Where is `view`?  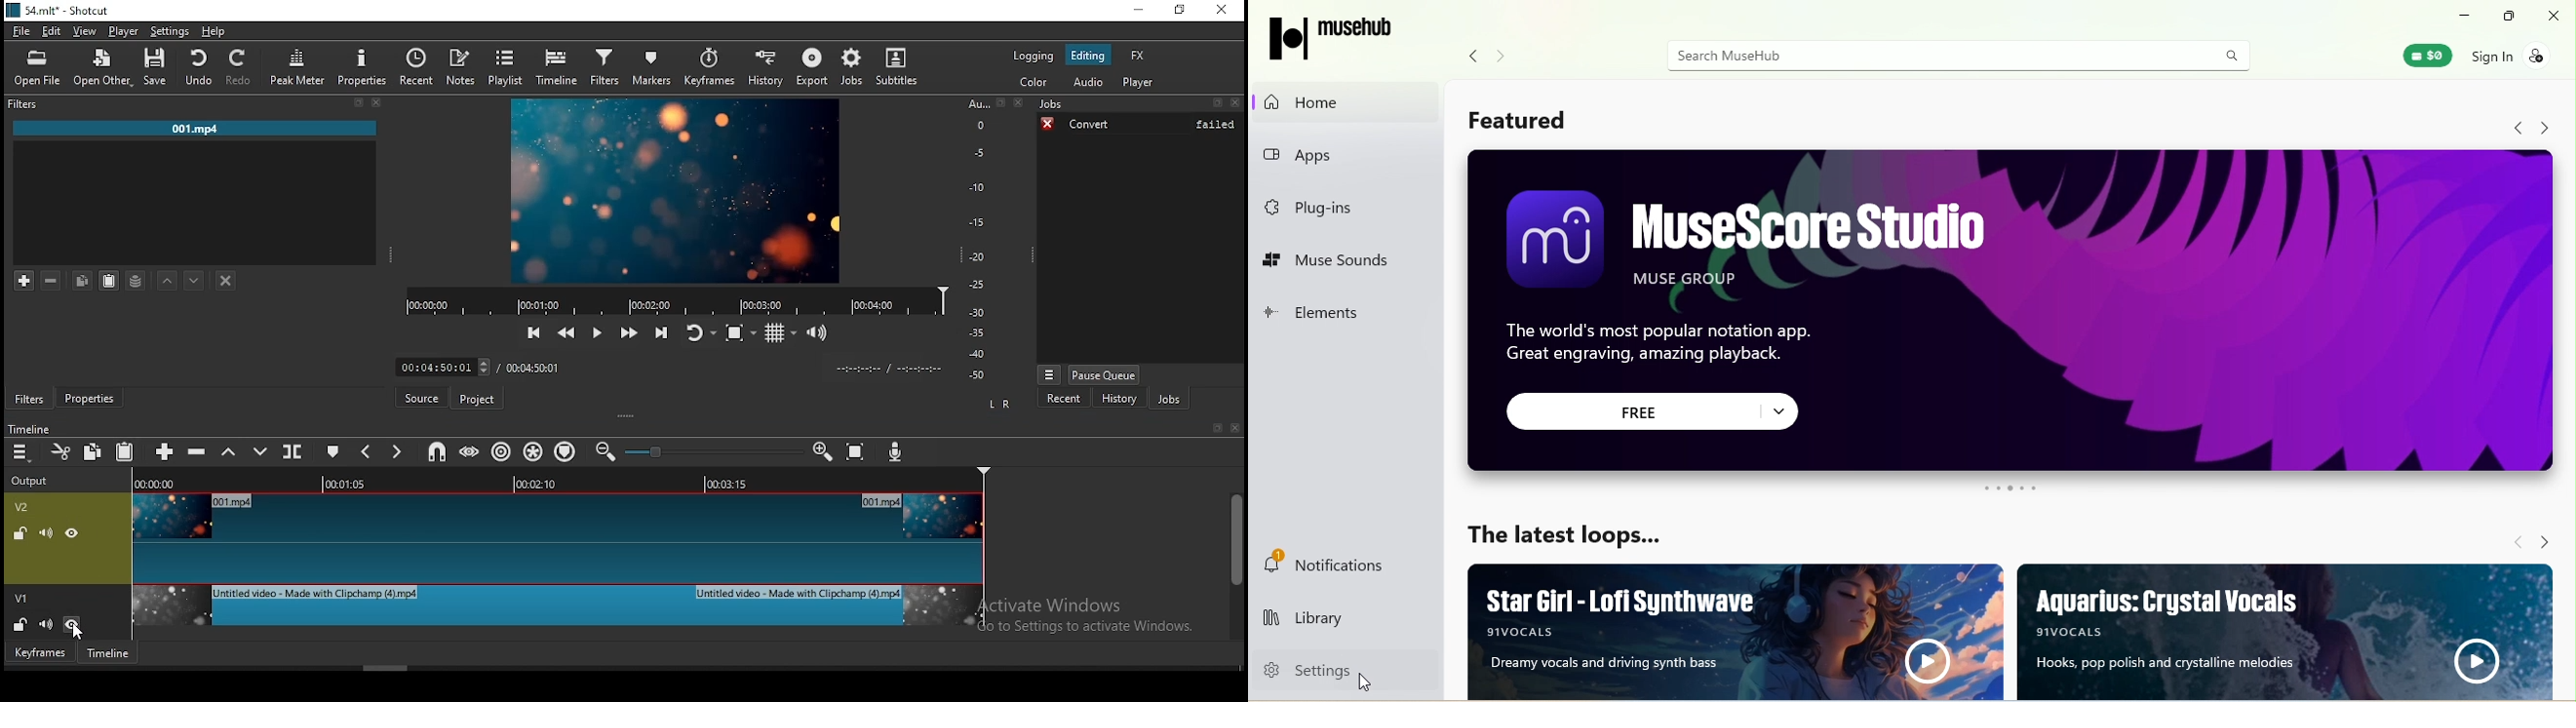 view is located at coordinates (87, 31).